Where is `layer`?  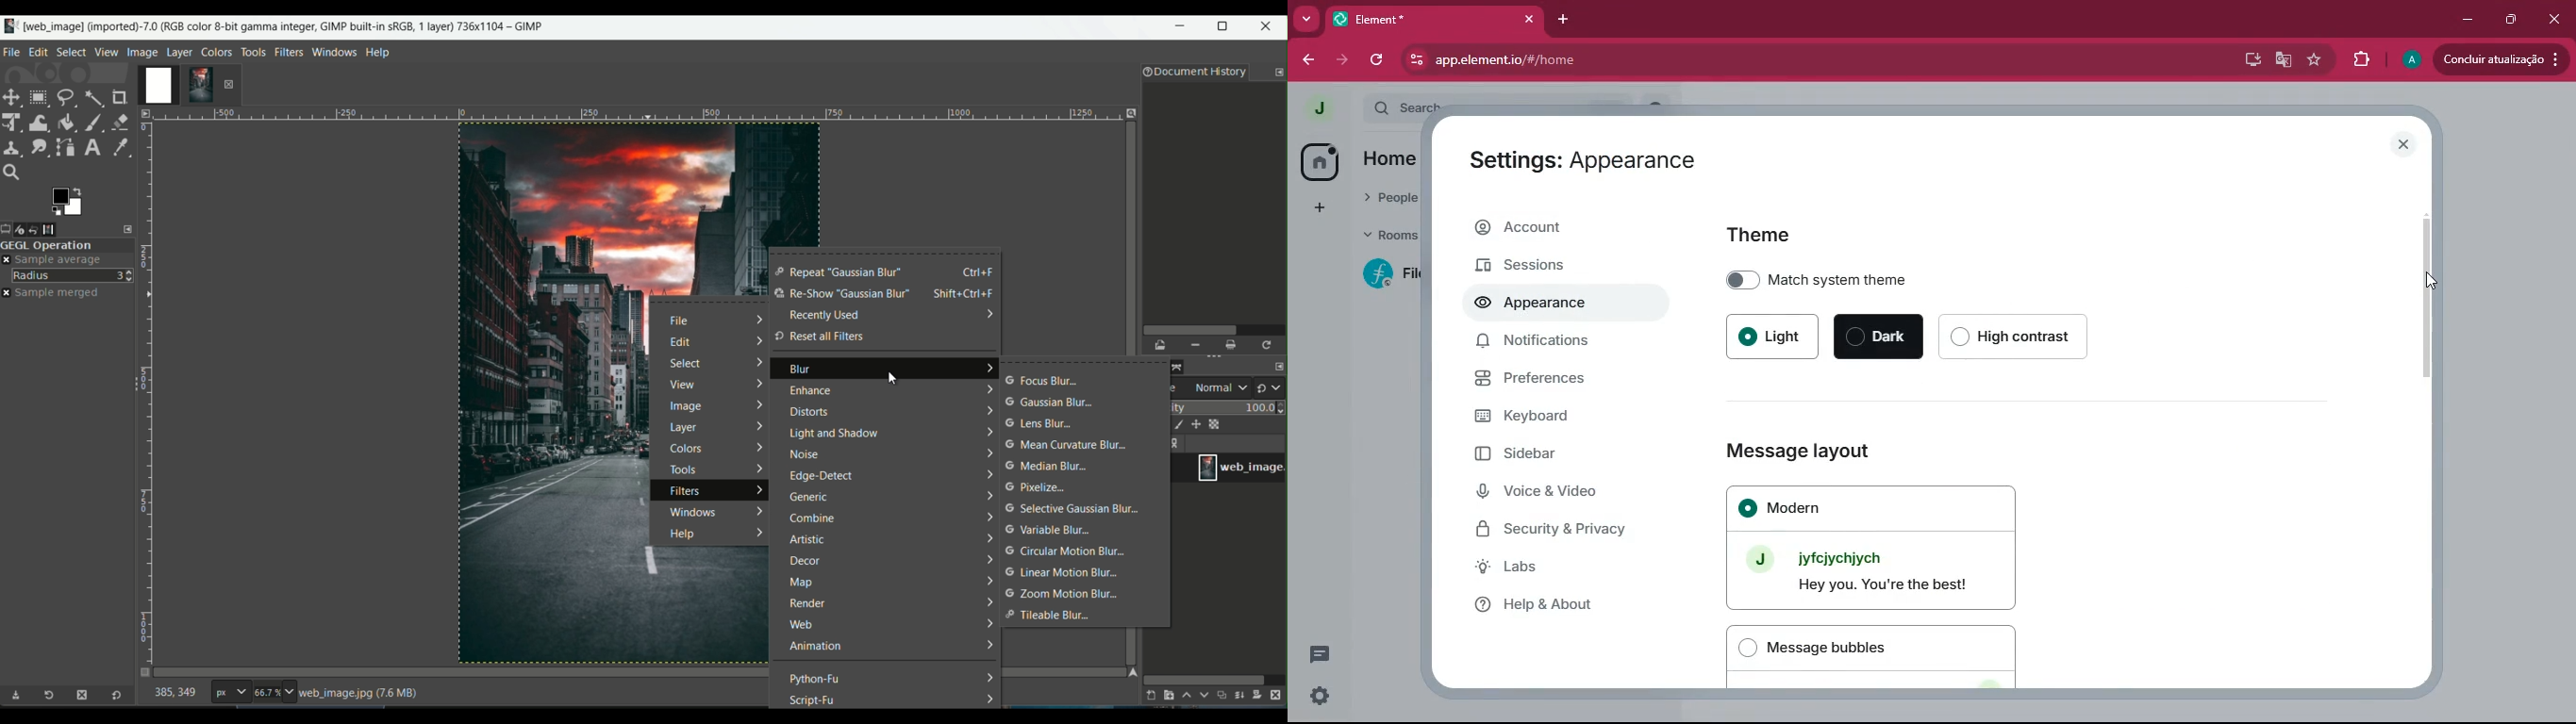
layer is located at coordinates (685, 429).